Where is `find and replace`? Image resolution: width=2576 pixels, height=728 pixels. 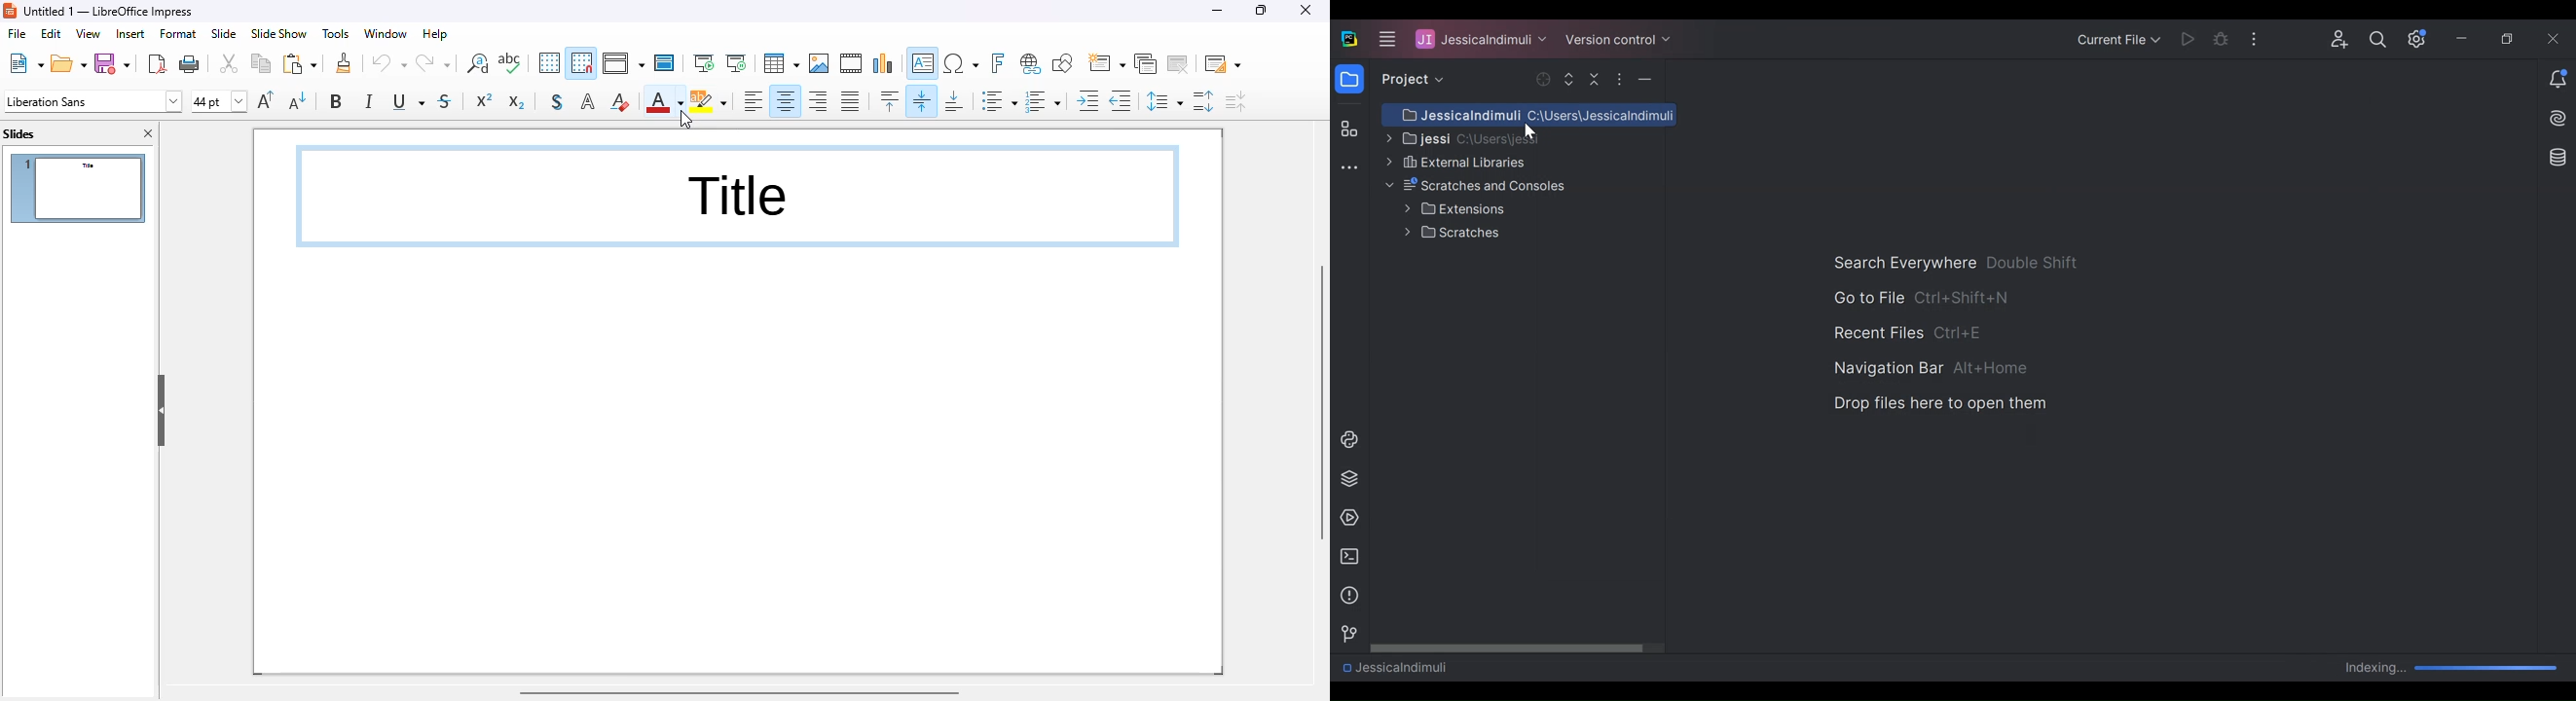
find and replace is located at coordinates (478, 63).